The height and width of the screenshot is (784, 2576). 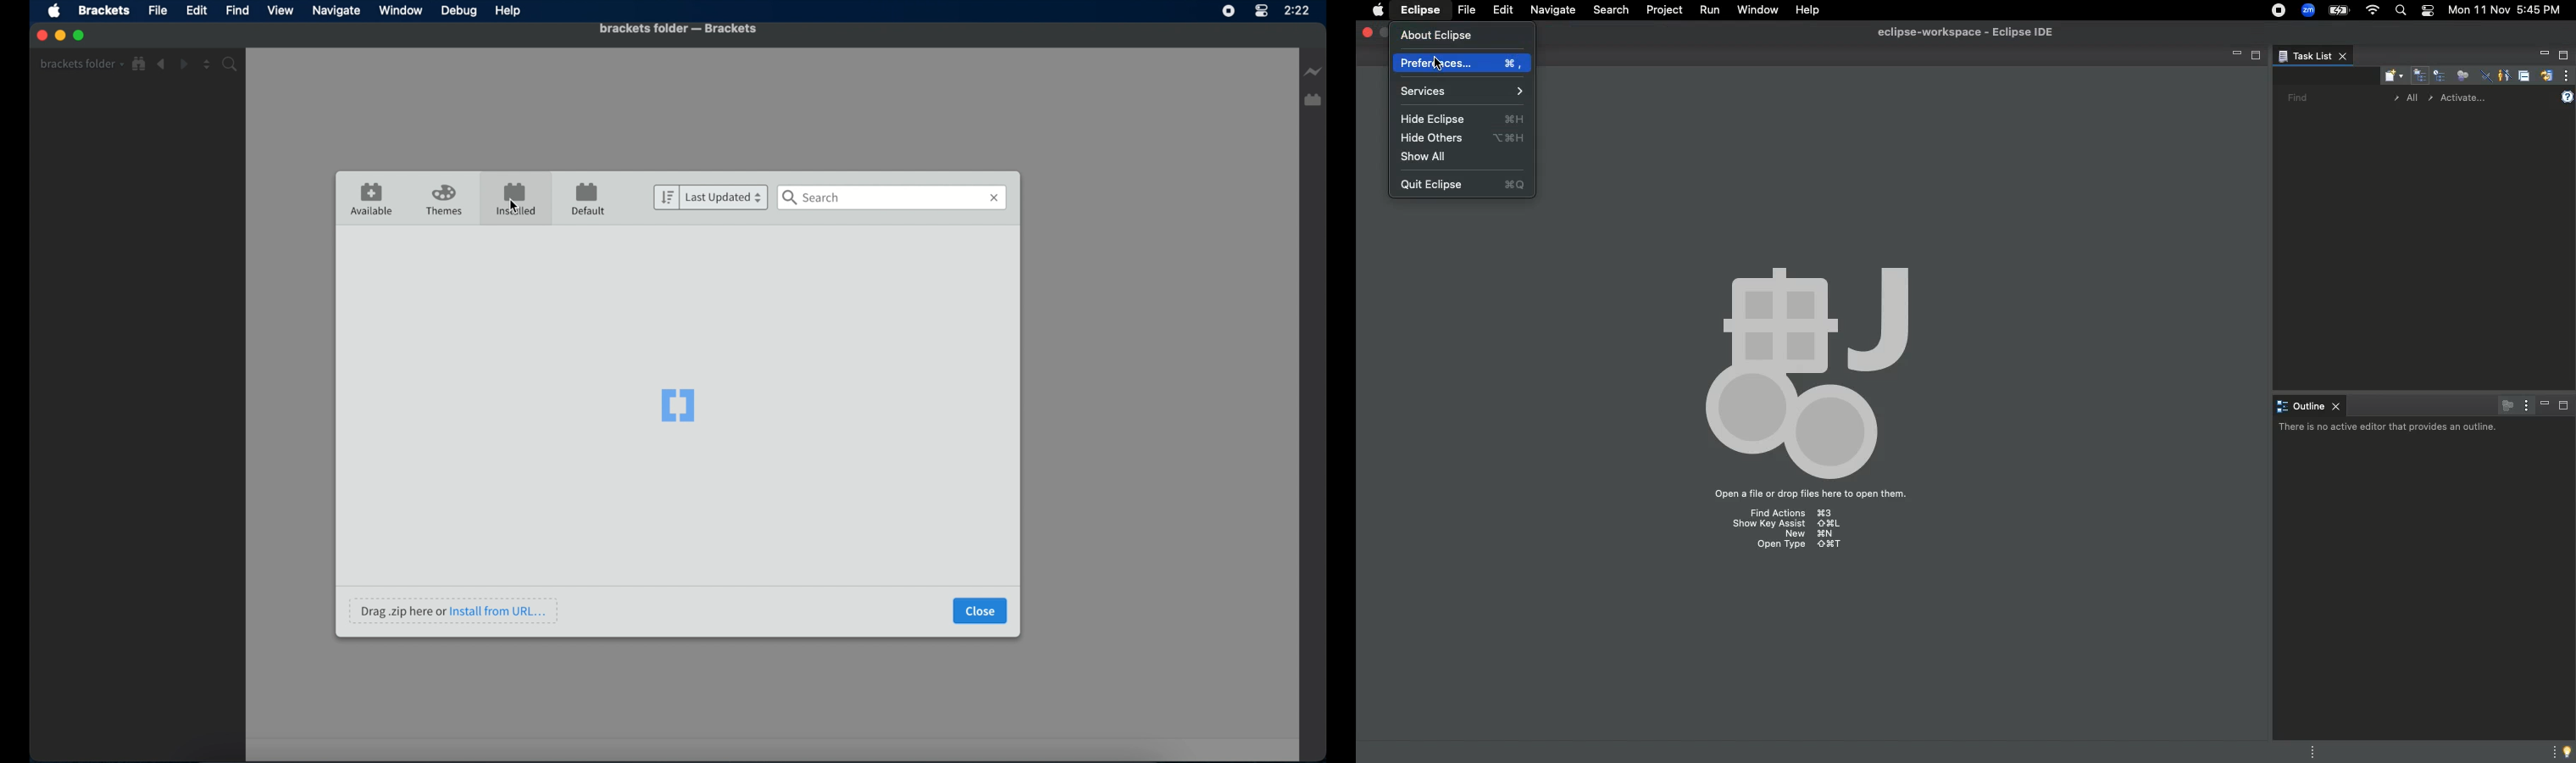 I want to click on apple icon, so click(x=56, y=12).